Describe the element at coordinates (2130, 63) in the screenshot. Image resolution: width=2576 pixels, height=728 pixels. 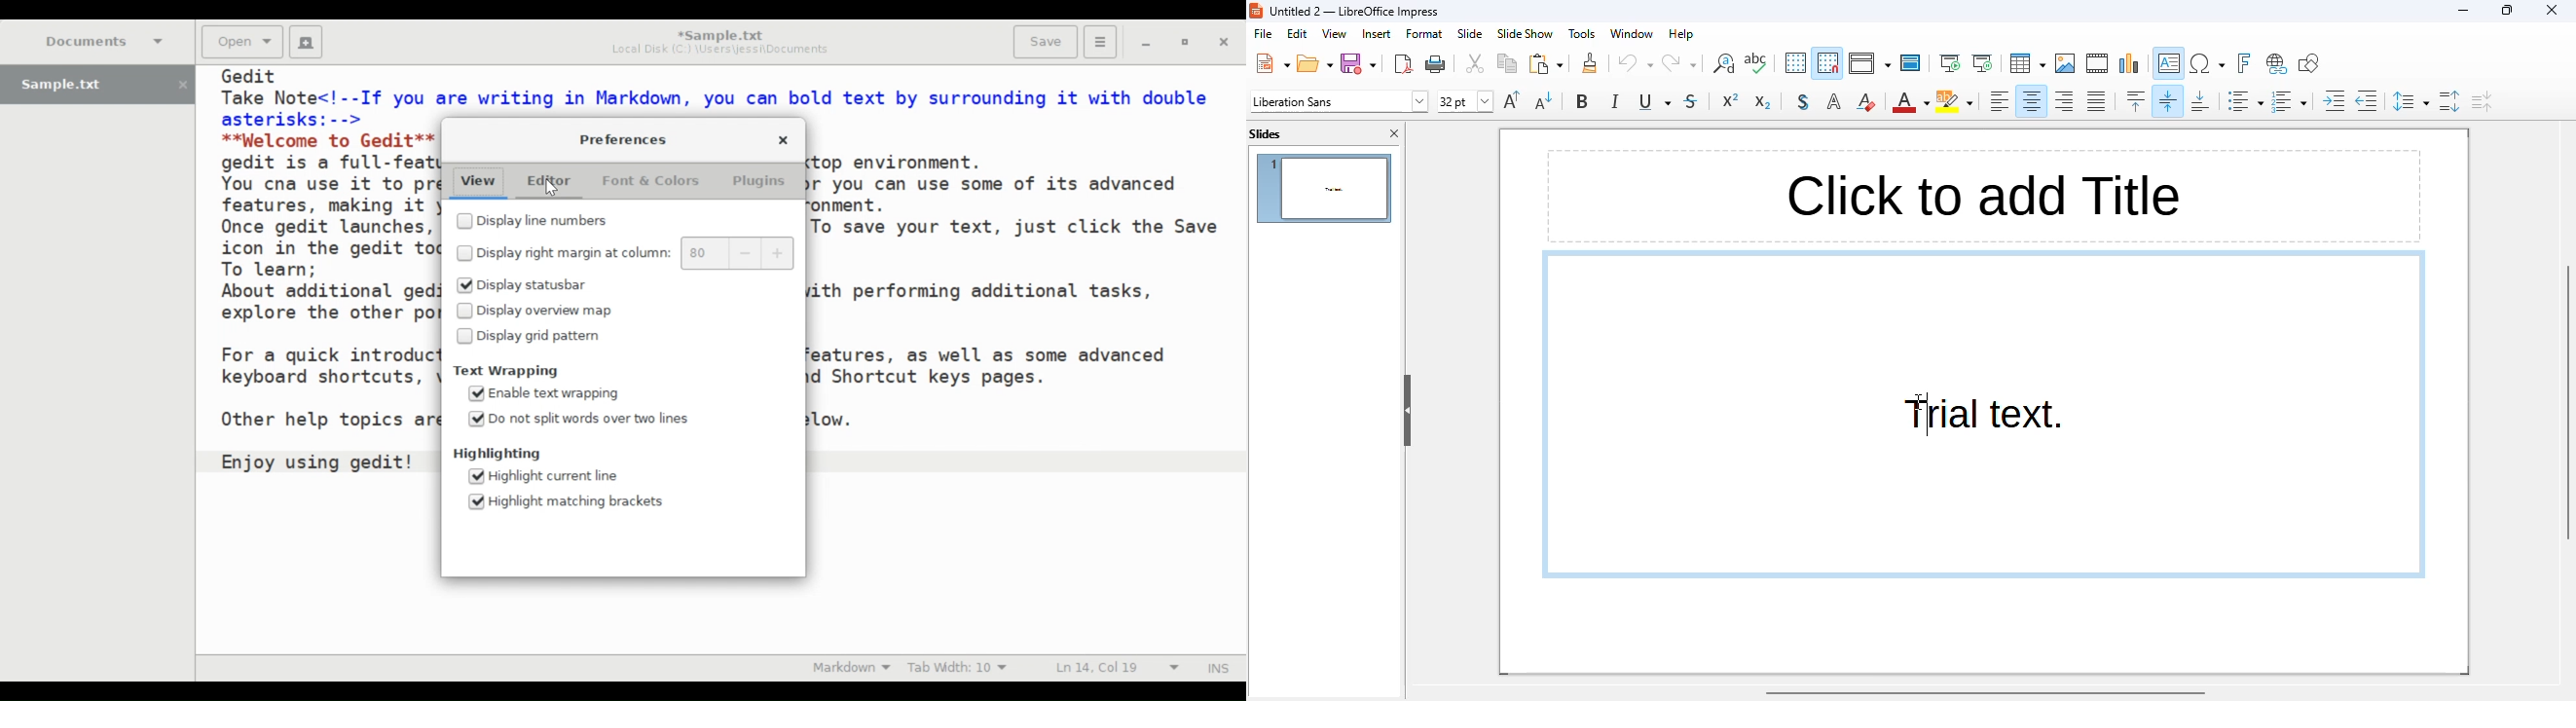
I see `insert chart` at that location.